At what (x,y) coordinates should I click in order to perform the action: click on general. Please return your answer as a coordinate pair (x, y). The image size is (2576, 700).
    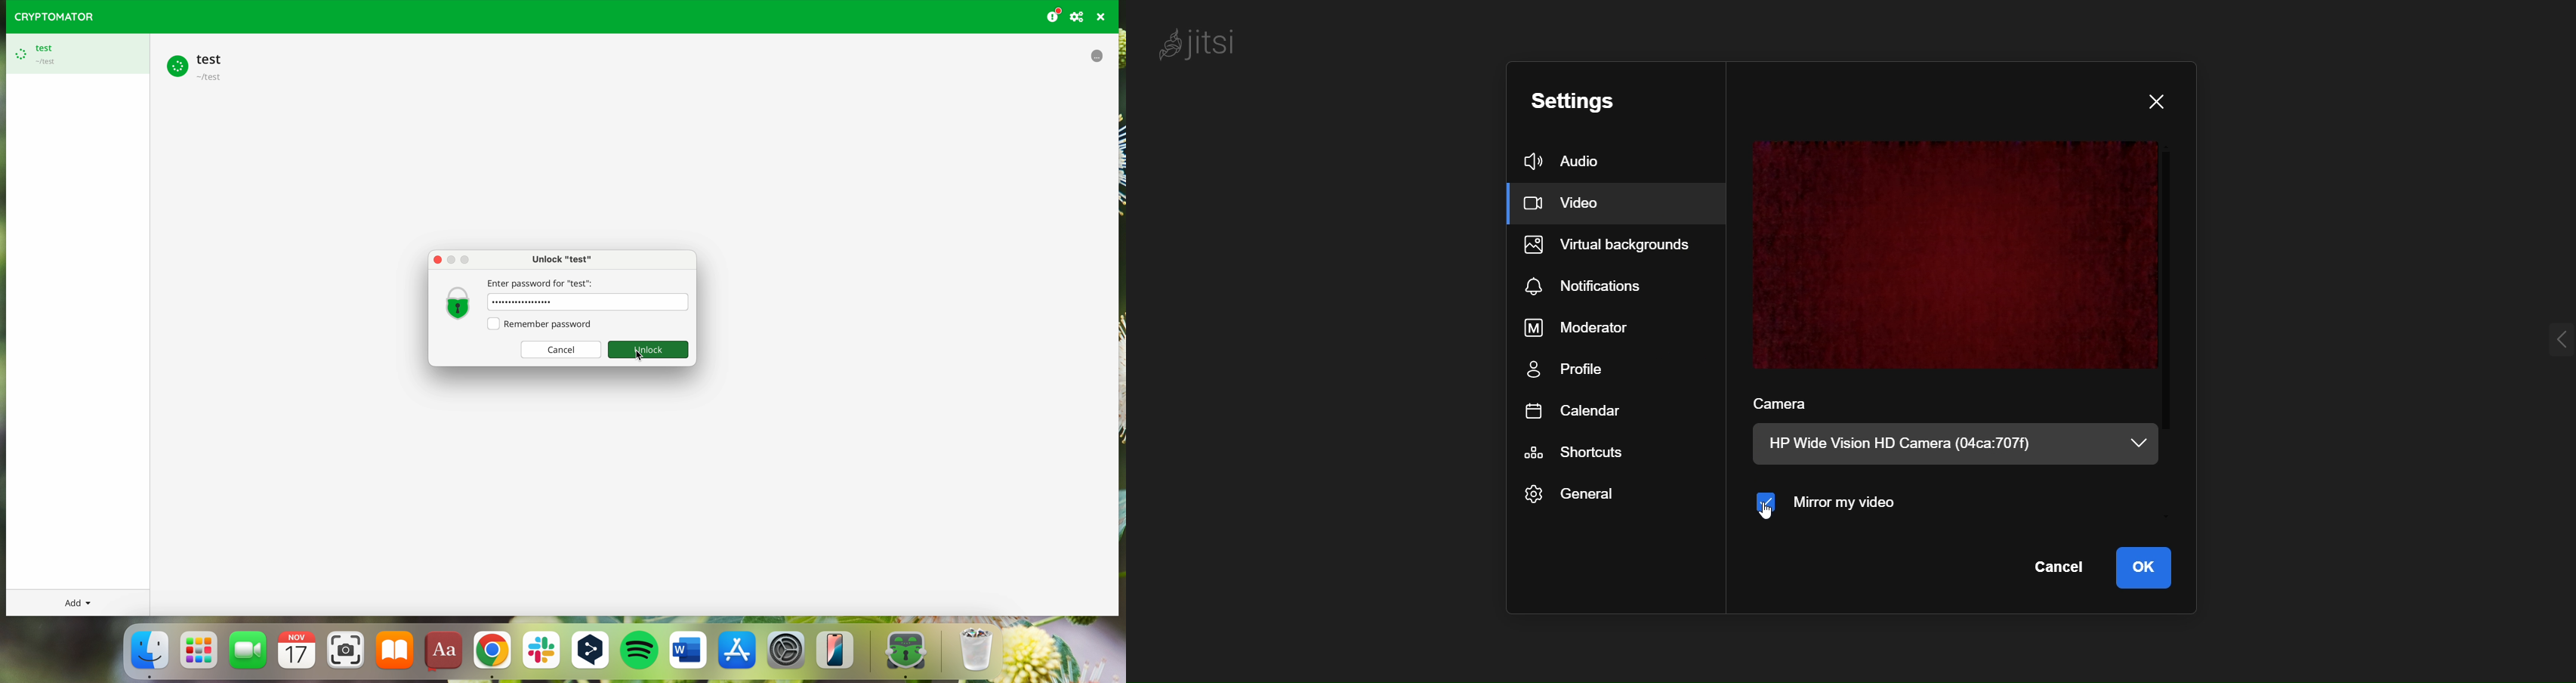
    Looking at the image, I should click on (1571, 496).